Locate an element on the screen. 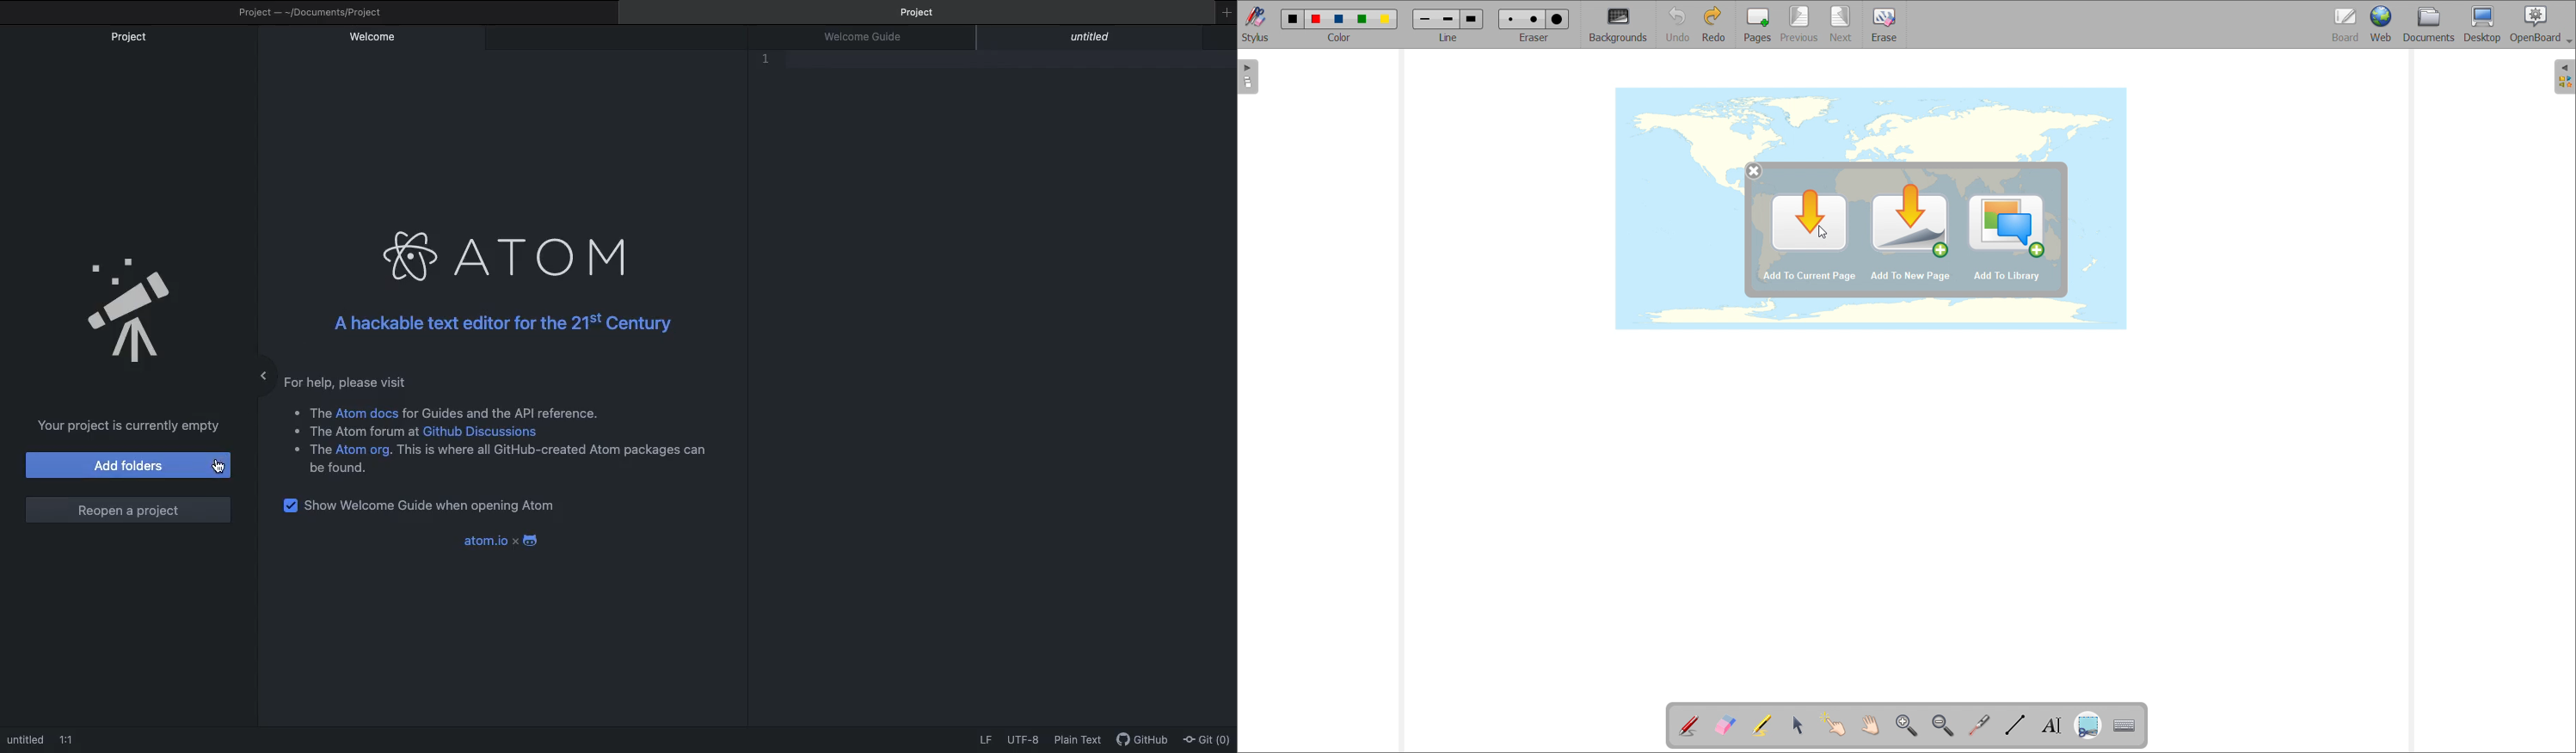 This screenshot has width=2576, height=756. Atom x android  is located at coordinates (507, 541).